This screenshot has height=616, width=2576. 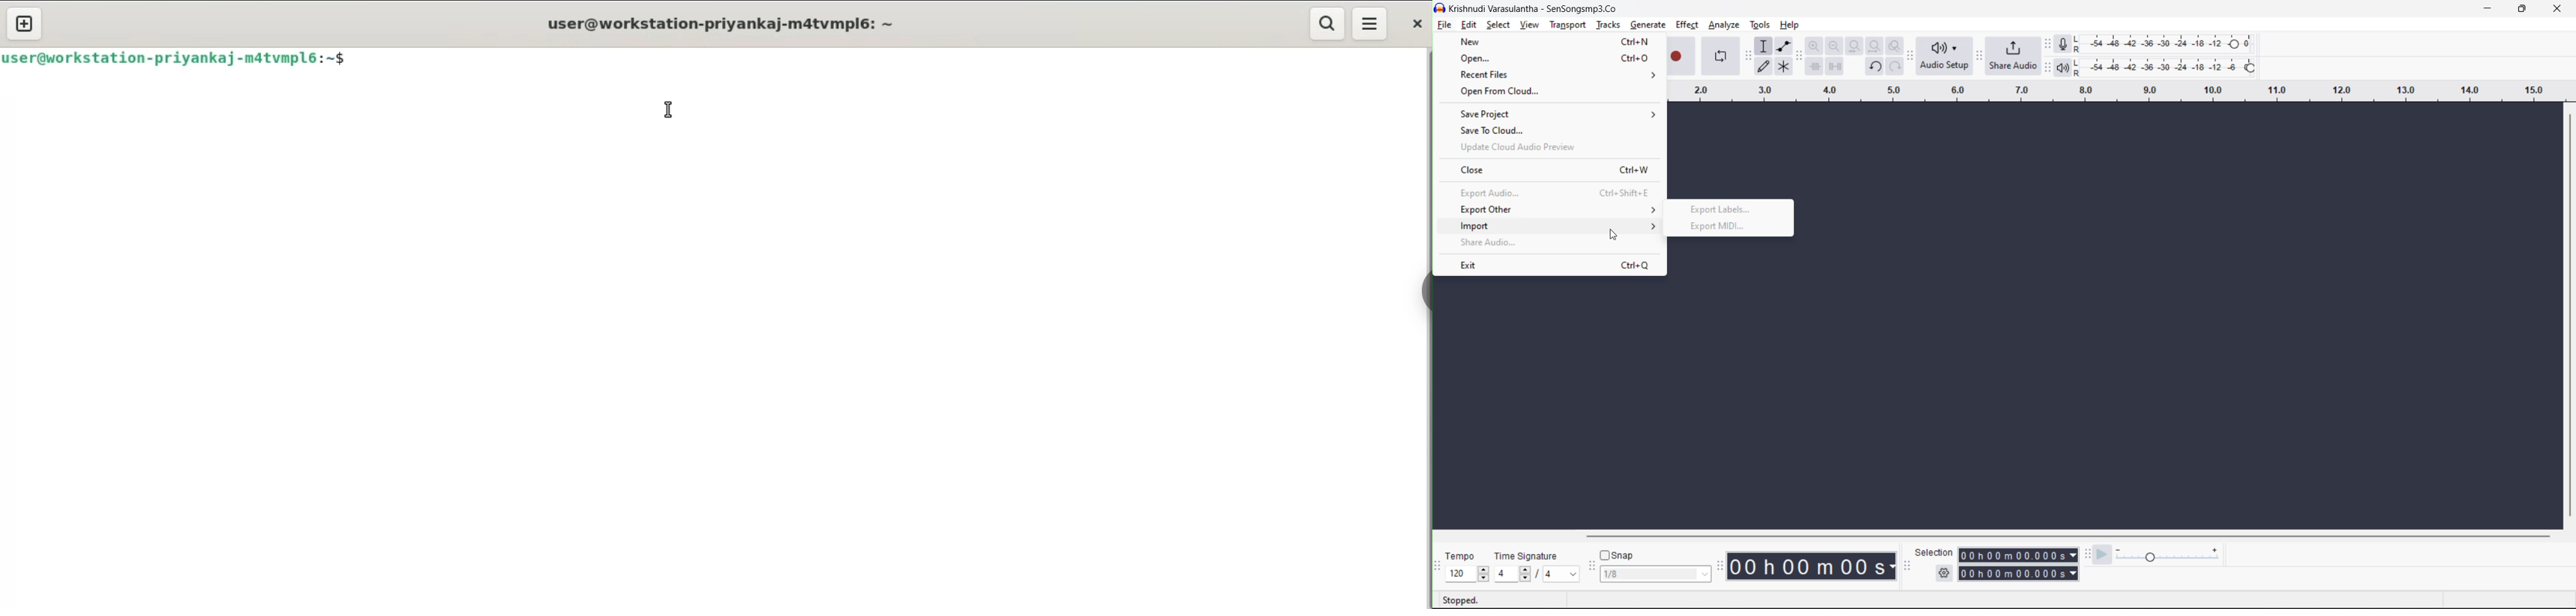 I want to click on generate, so click(x=1648, y=26).